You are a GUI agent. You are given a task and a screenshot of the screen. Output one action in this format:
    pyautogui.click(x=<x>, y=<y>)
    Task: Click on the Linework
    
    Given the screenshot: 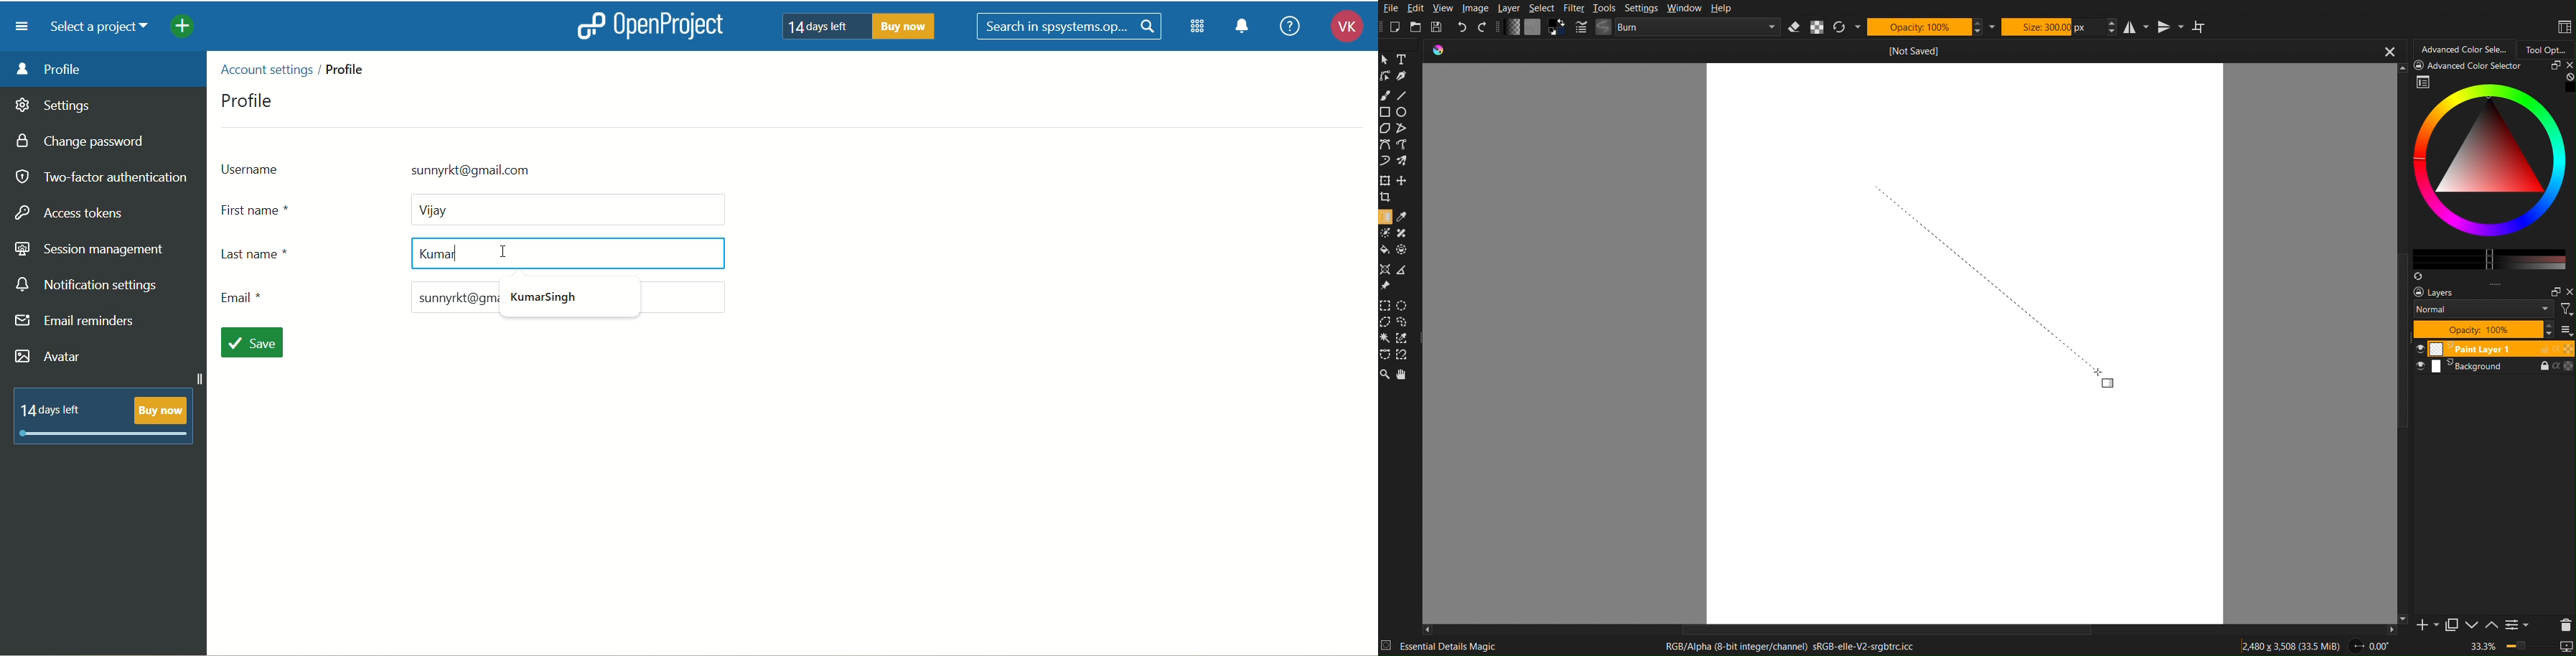 What is the action you would take?
    pyautogui.click(x=1386, y=76)
    